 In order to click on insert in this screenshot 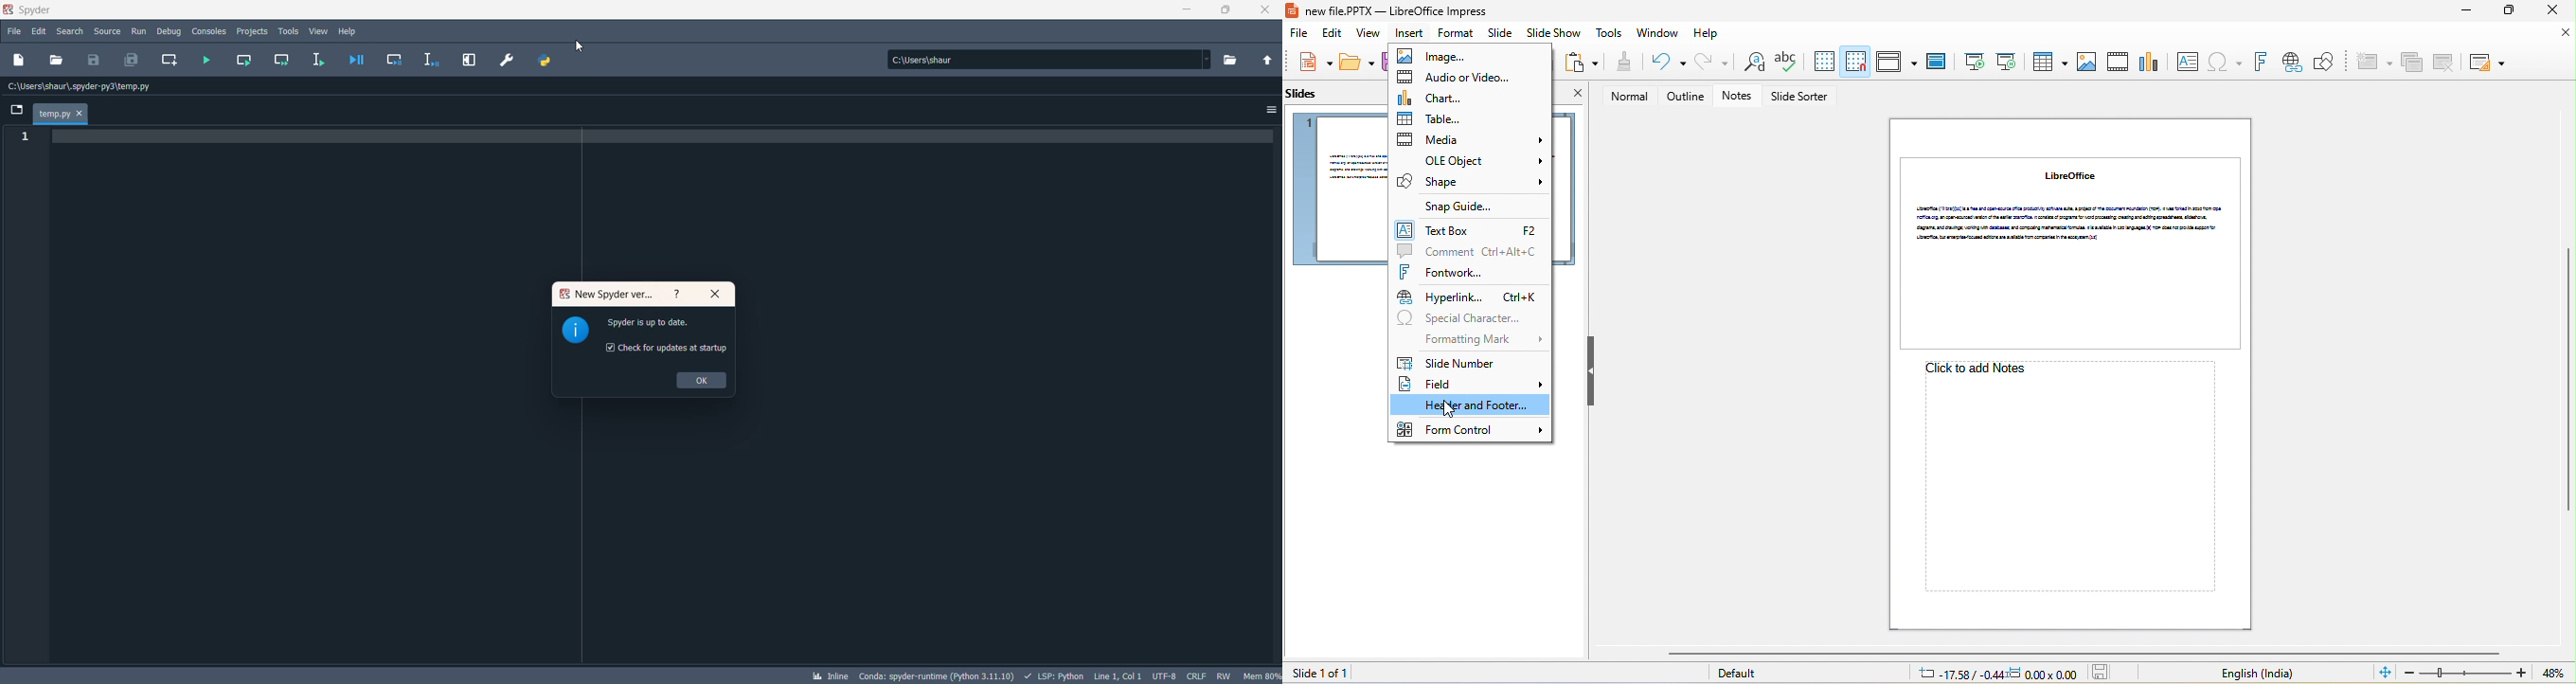, I will do `click(1410, 34)`.